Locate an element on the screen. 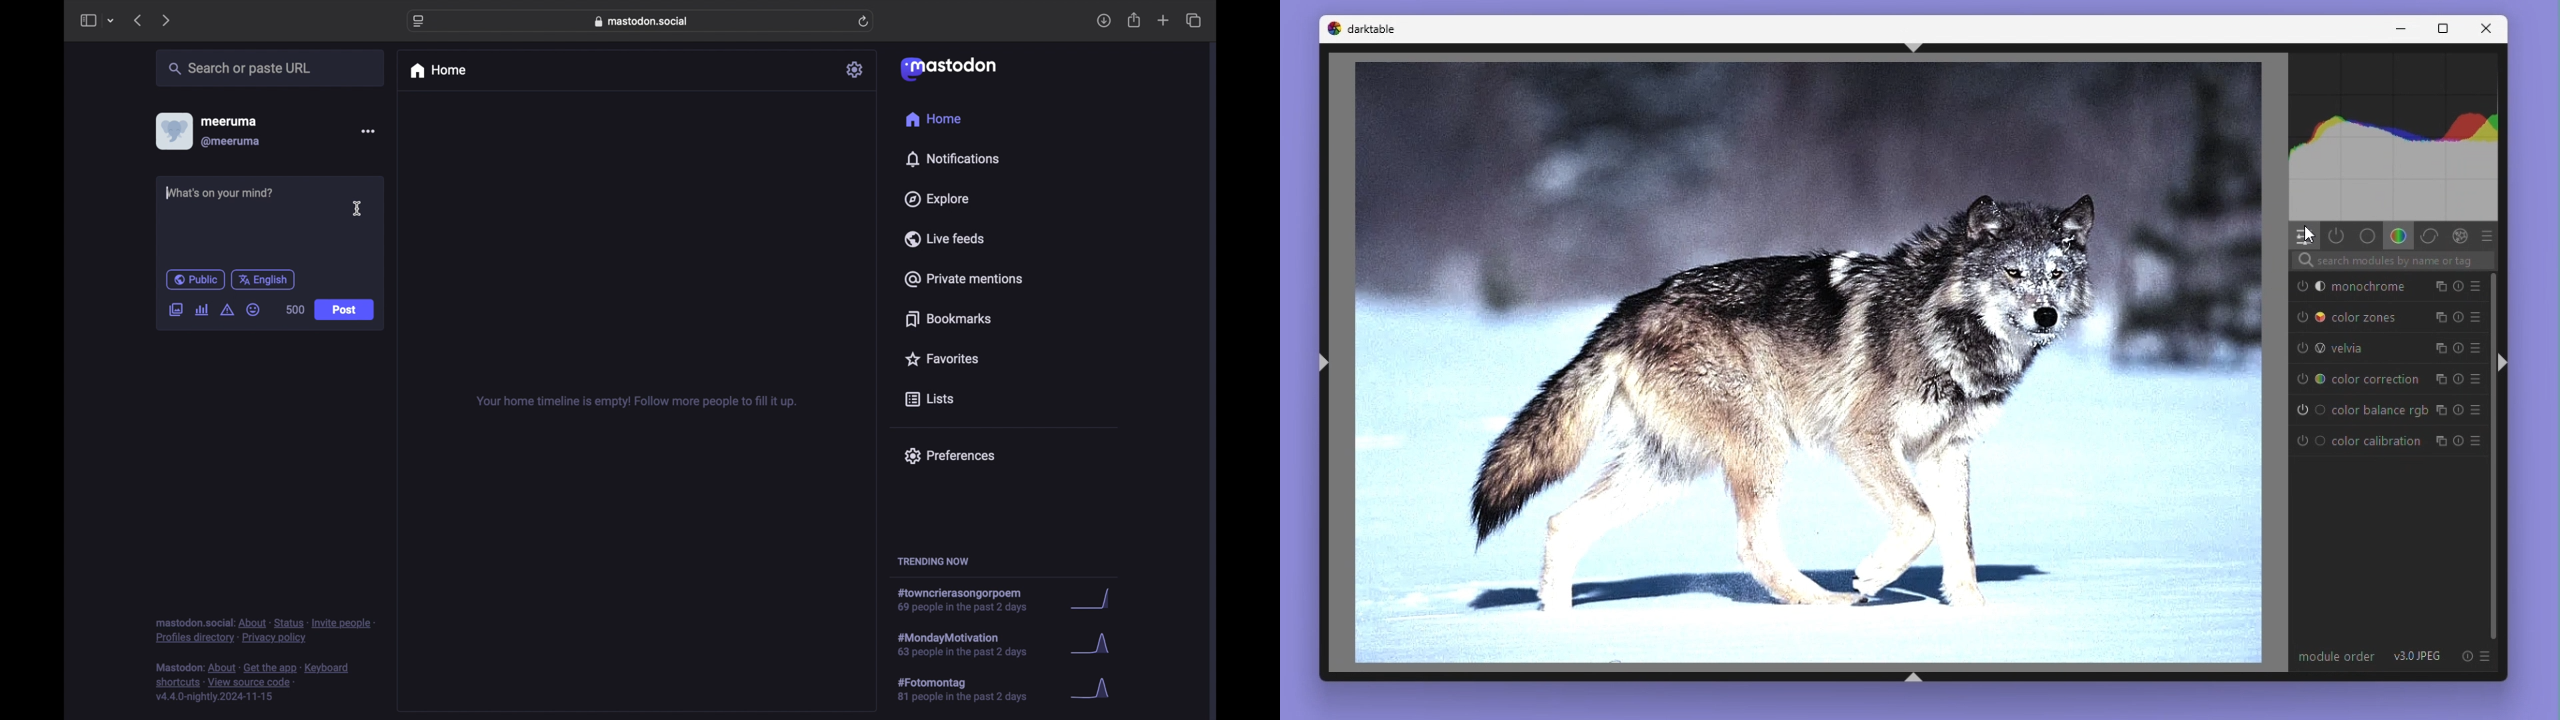 The image size is (2576, 728). darktable logo is located at coordinates (1361, 30).